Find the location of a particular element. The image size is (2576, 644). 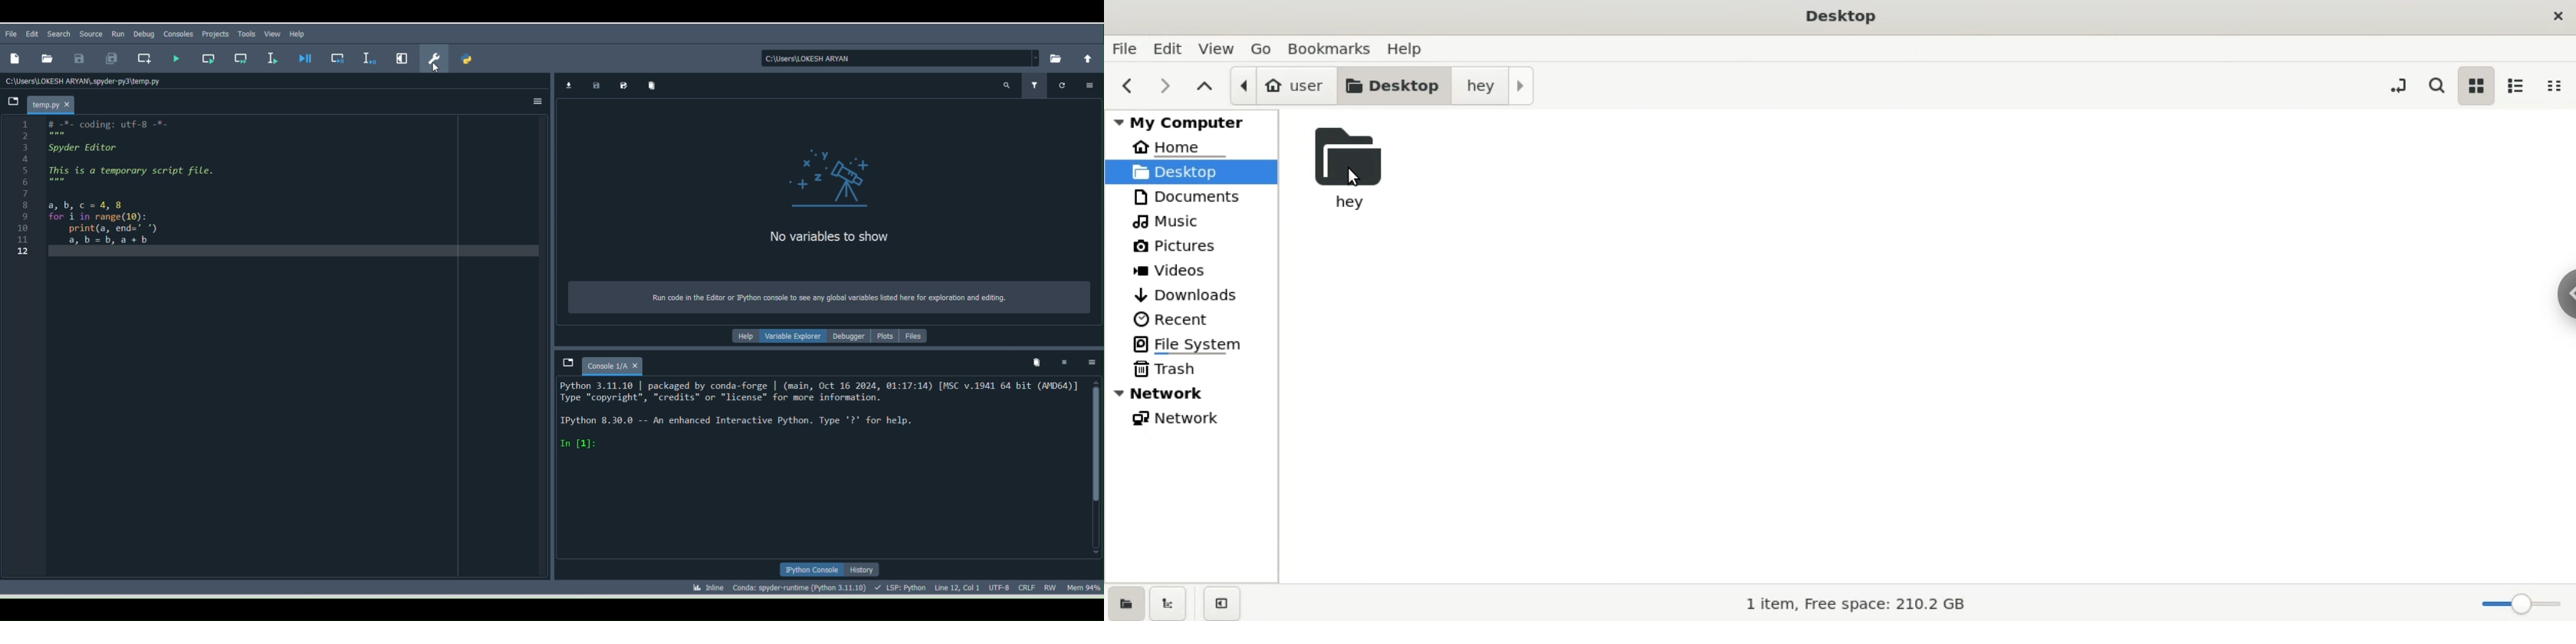

Search variable names and types ( Ctrl + F) is located at coordinates (1011, 85).